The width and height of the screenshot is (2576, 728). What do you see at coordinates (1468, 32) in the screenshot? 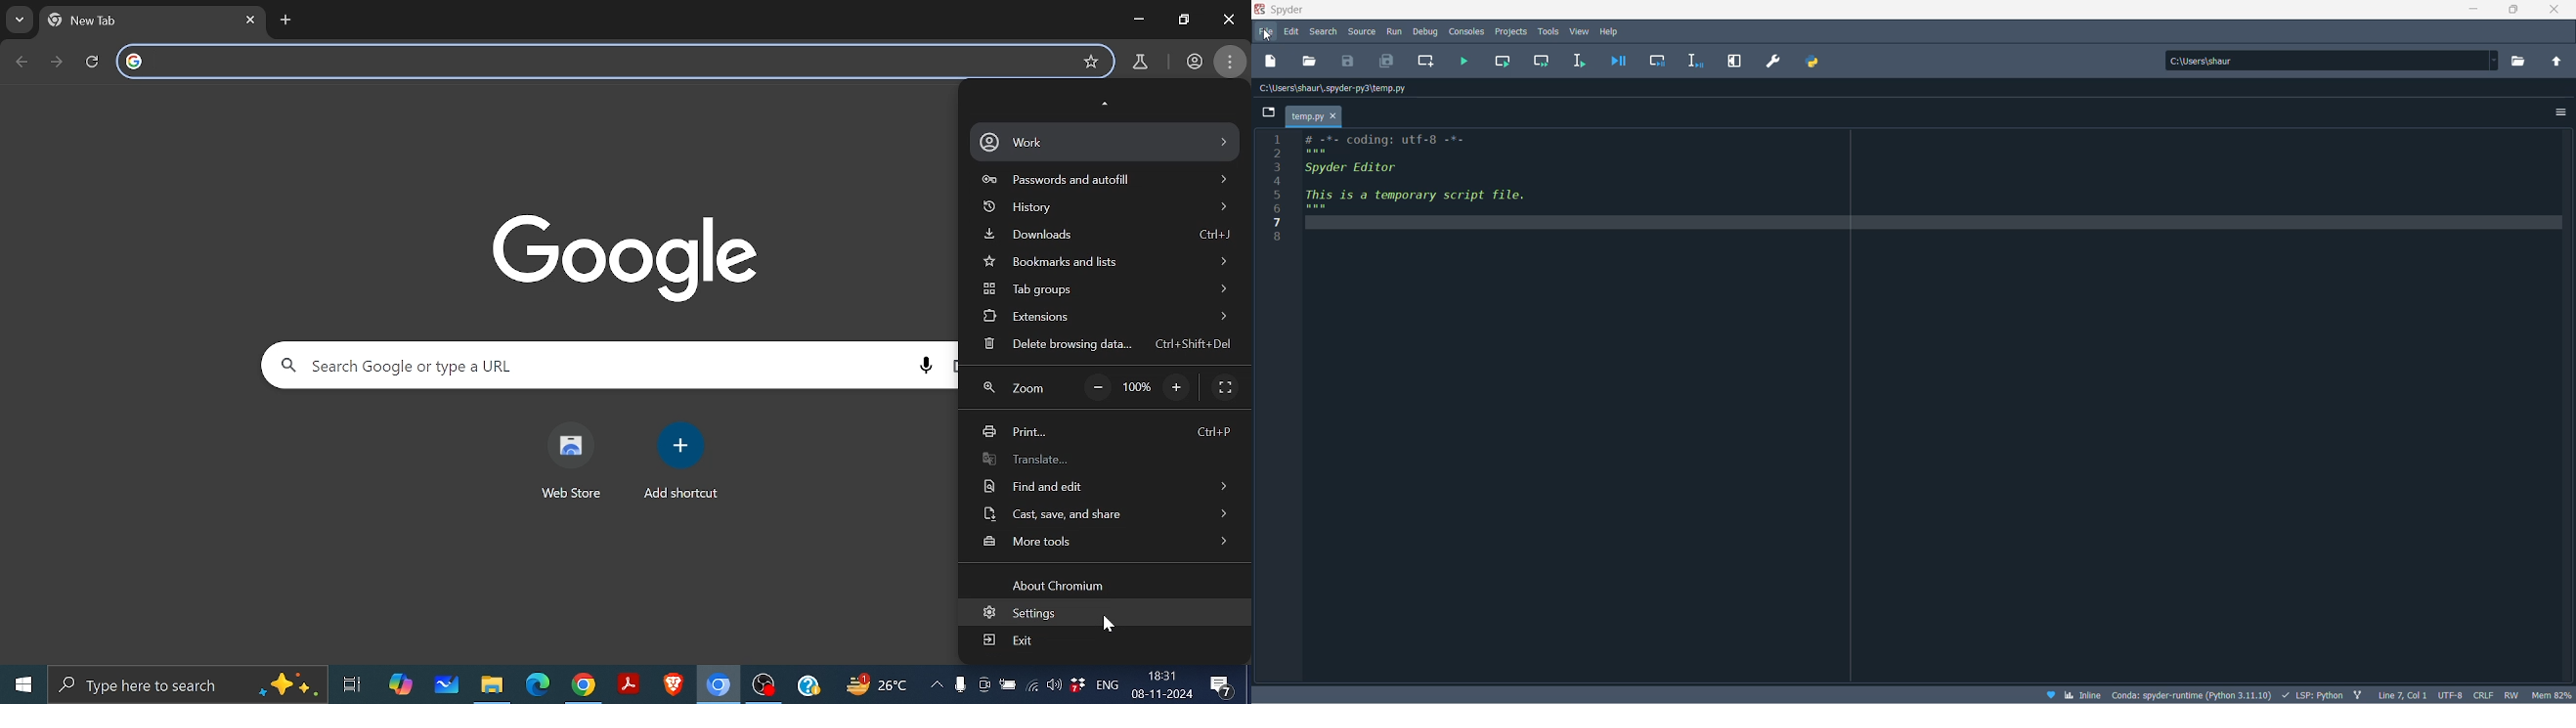
I see `consoles` at bounding box center [1468, 32].